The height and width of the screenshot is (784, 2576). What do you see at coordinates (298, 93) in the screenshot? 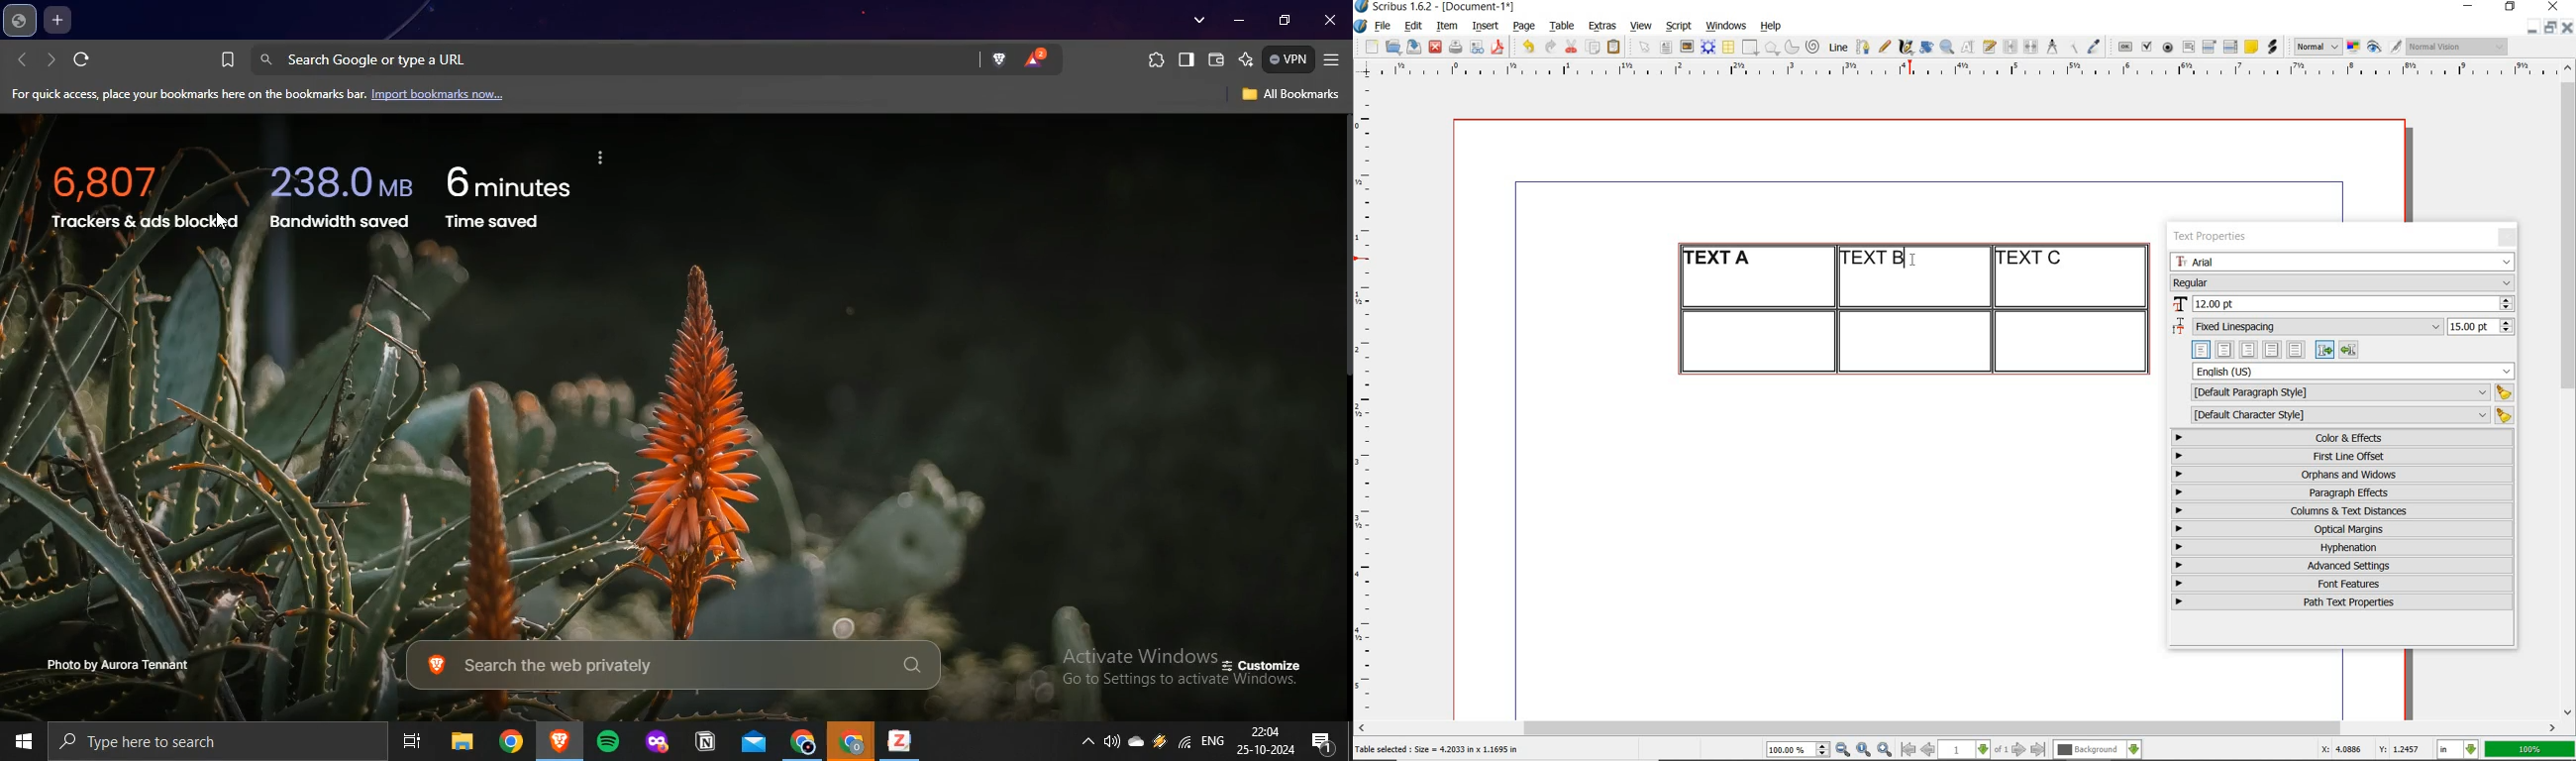
I see `import bookmarks` at bounding box center [298, 93].